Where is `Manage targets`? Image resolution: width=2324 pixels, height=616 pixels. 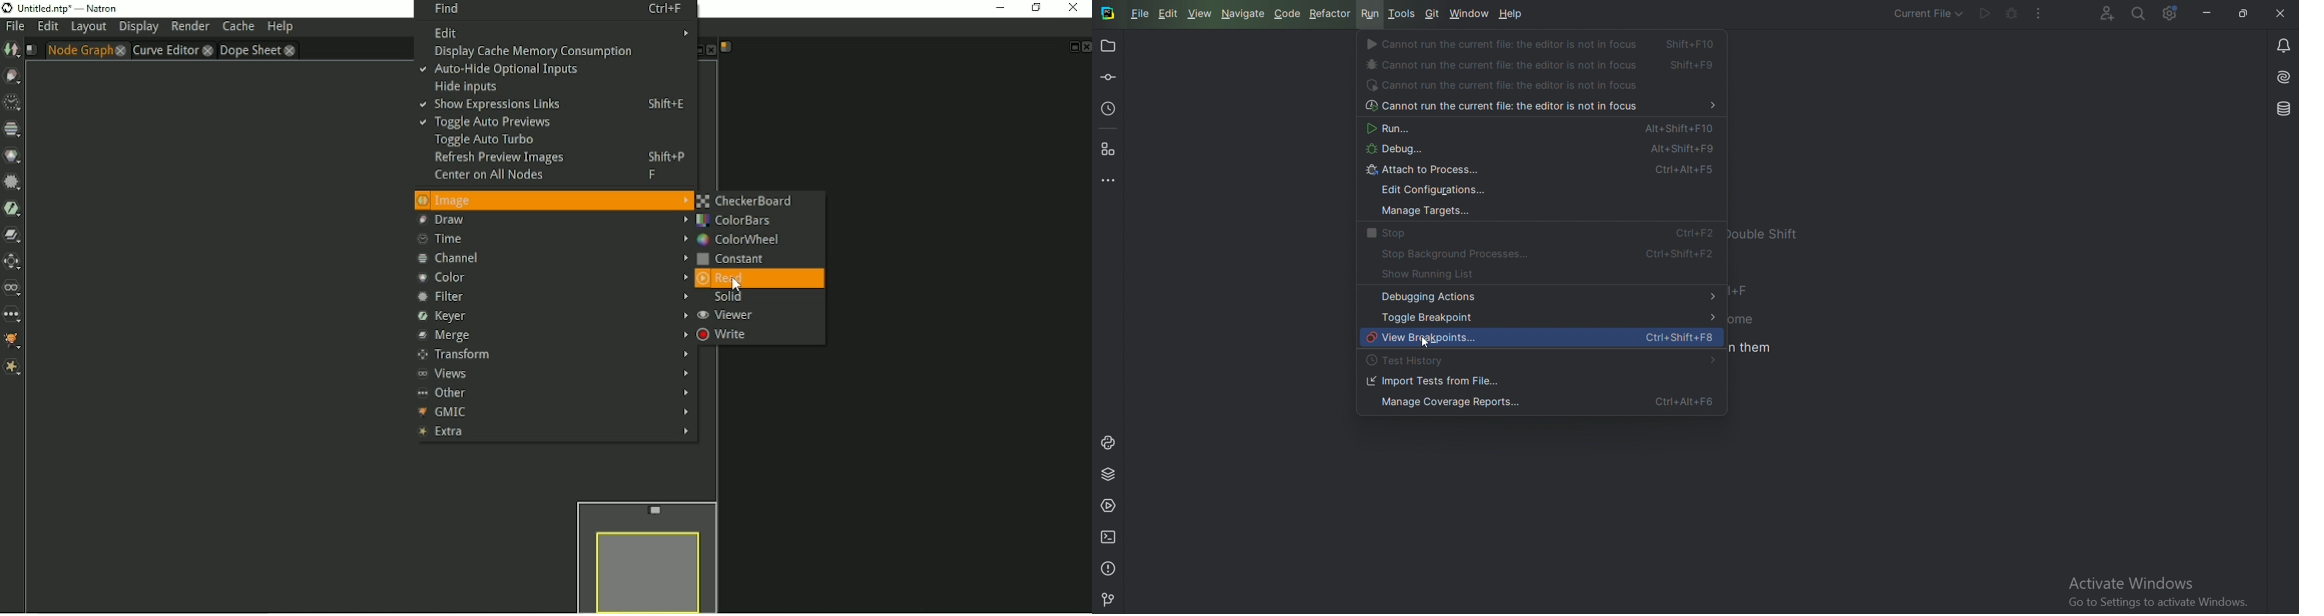
Manage targets is located at coordinates (1422, 212).